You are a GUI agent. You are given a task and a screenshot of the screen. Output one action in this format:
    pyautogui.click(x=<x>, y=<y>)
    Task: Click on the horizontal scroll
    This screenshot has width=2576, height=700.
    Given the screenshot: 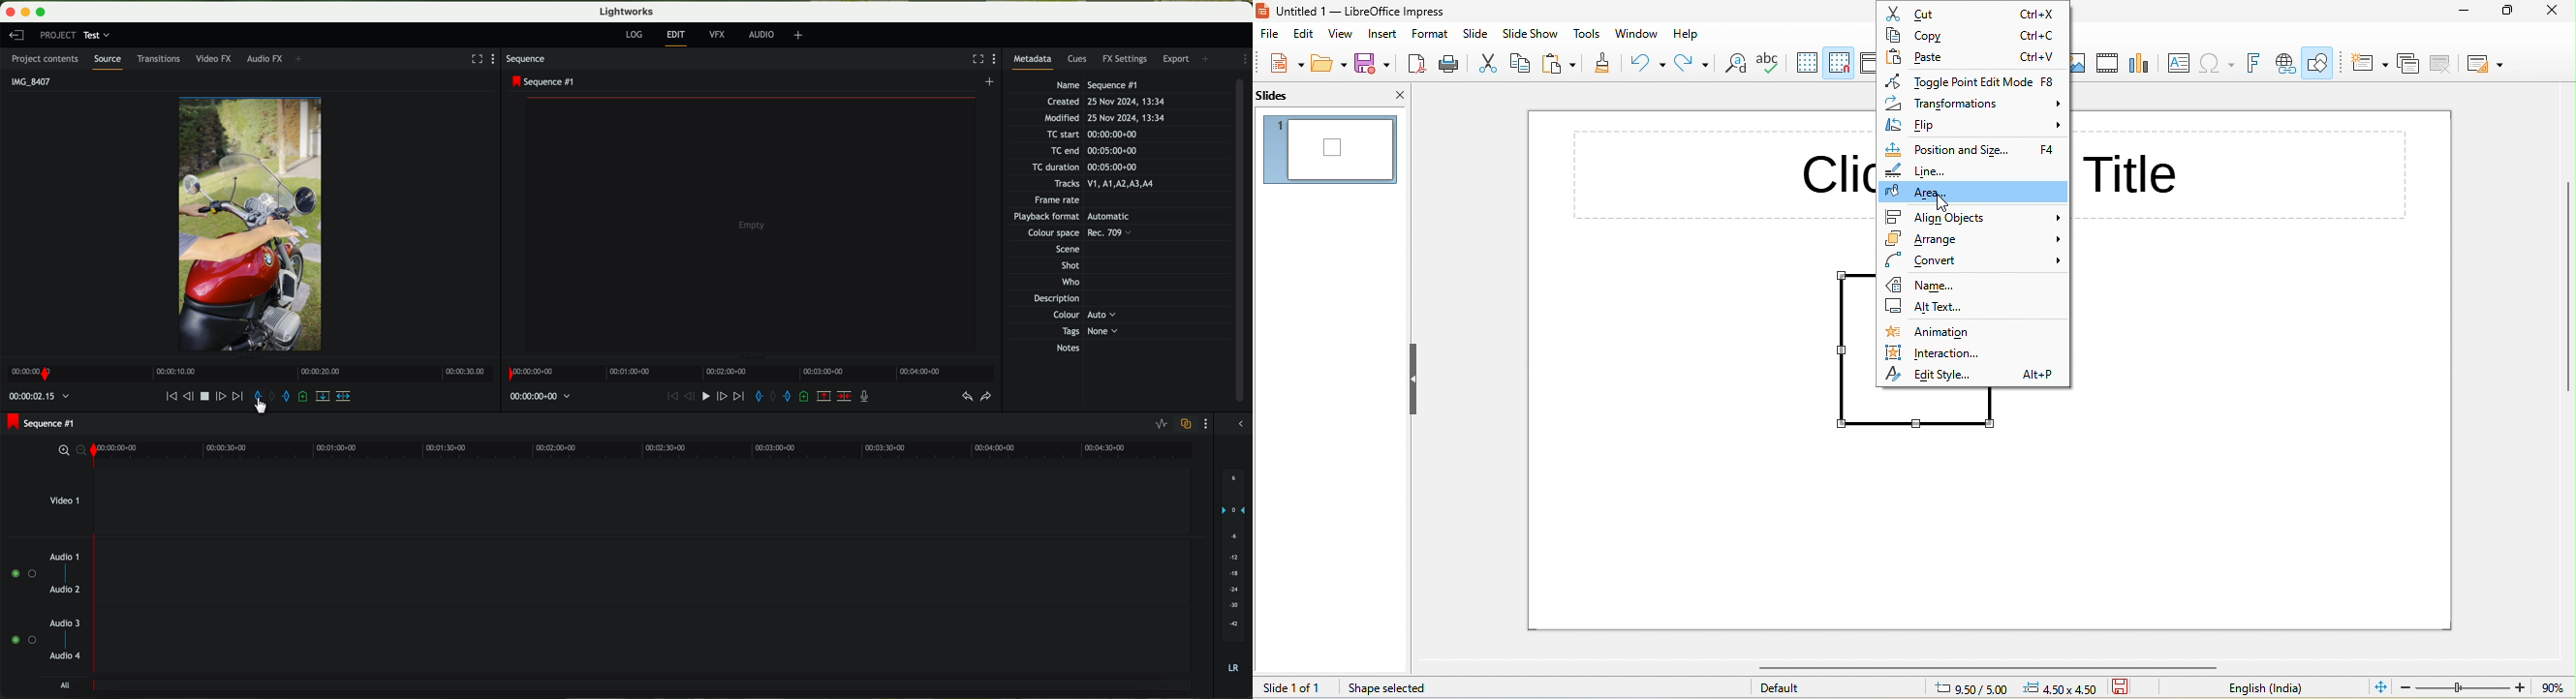 What is the action you would take?
    pyautogui.click(x=1971, y=667)
    